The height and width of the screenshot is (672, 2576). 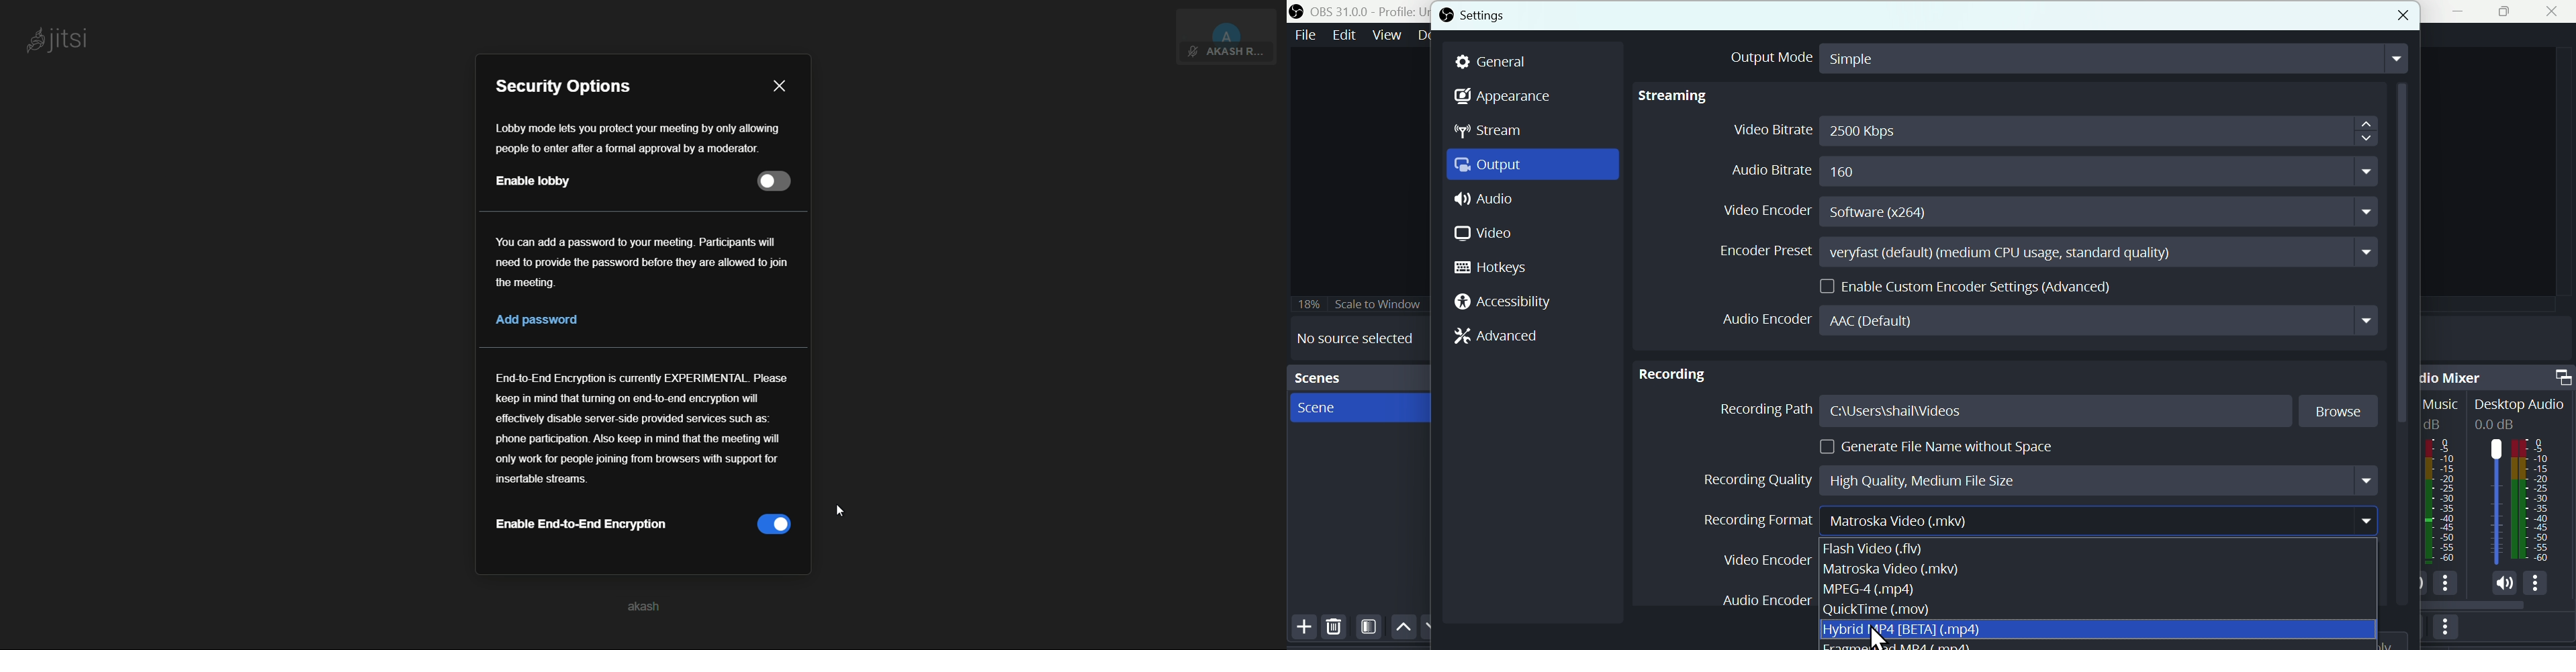 I want to click on Output, so click(x=1528, y=163).